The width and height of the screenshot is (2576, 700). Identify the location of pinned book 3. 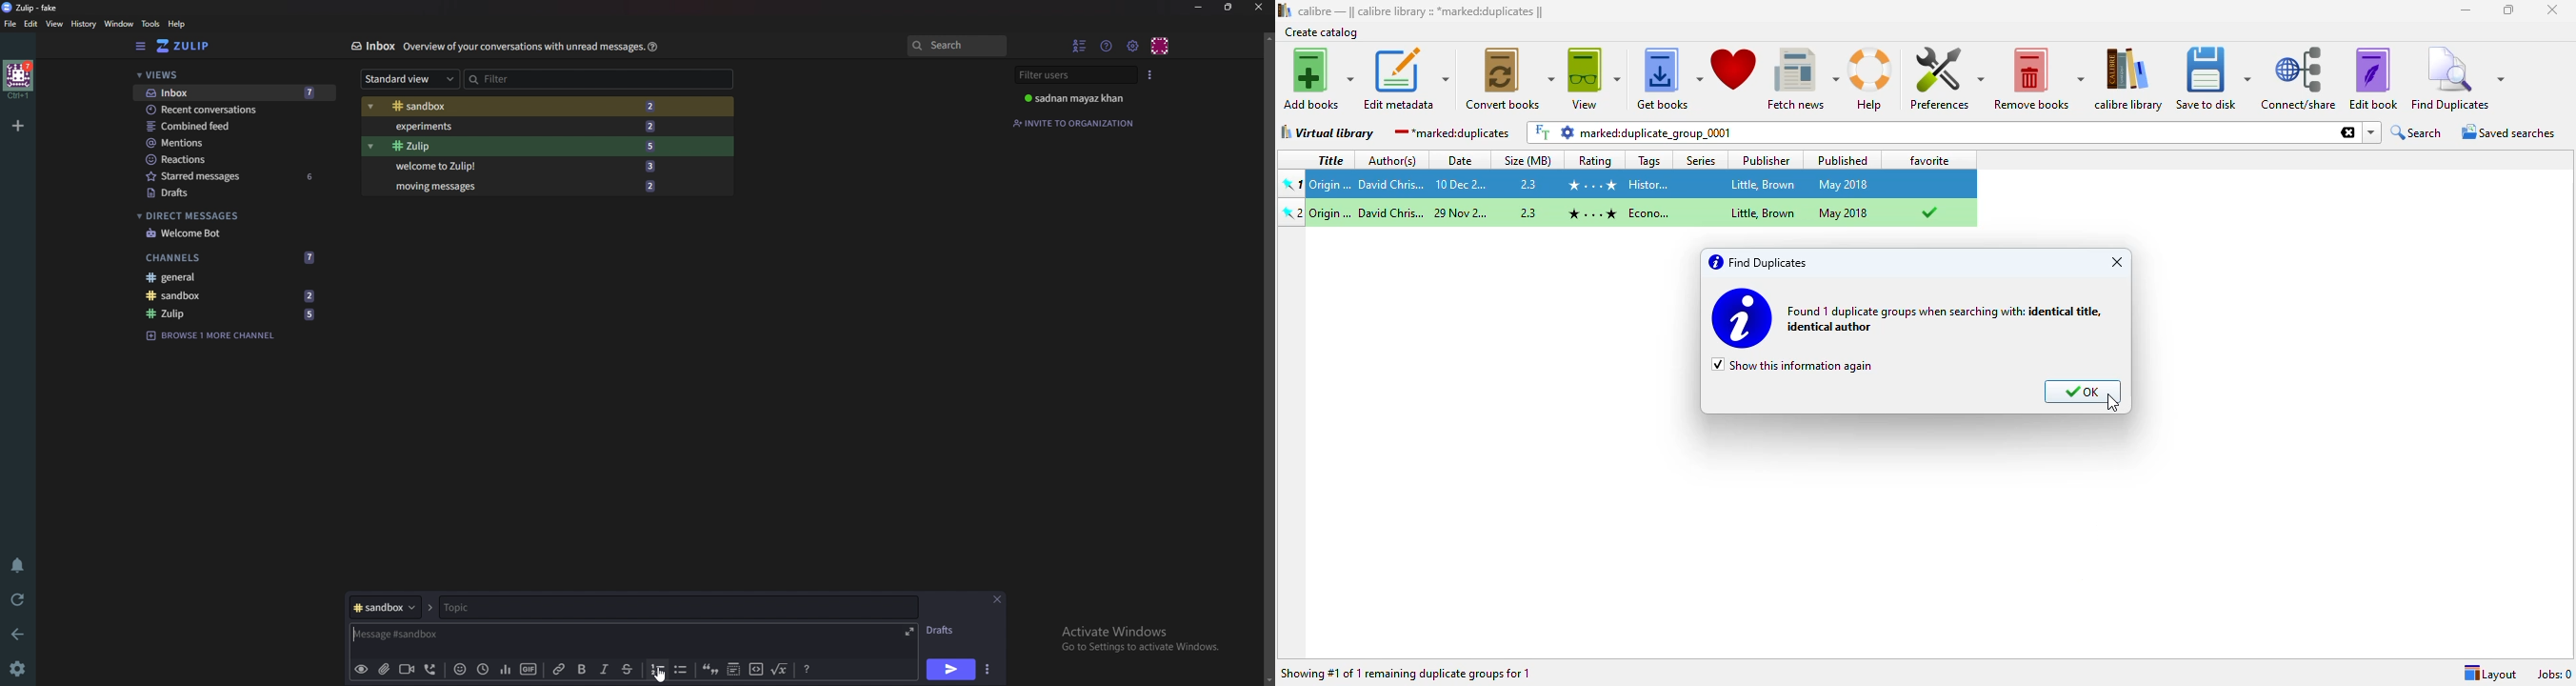
(1288, 213).